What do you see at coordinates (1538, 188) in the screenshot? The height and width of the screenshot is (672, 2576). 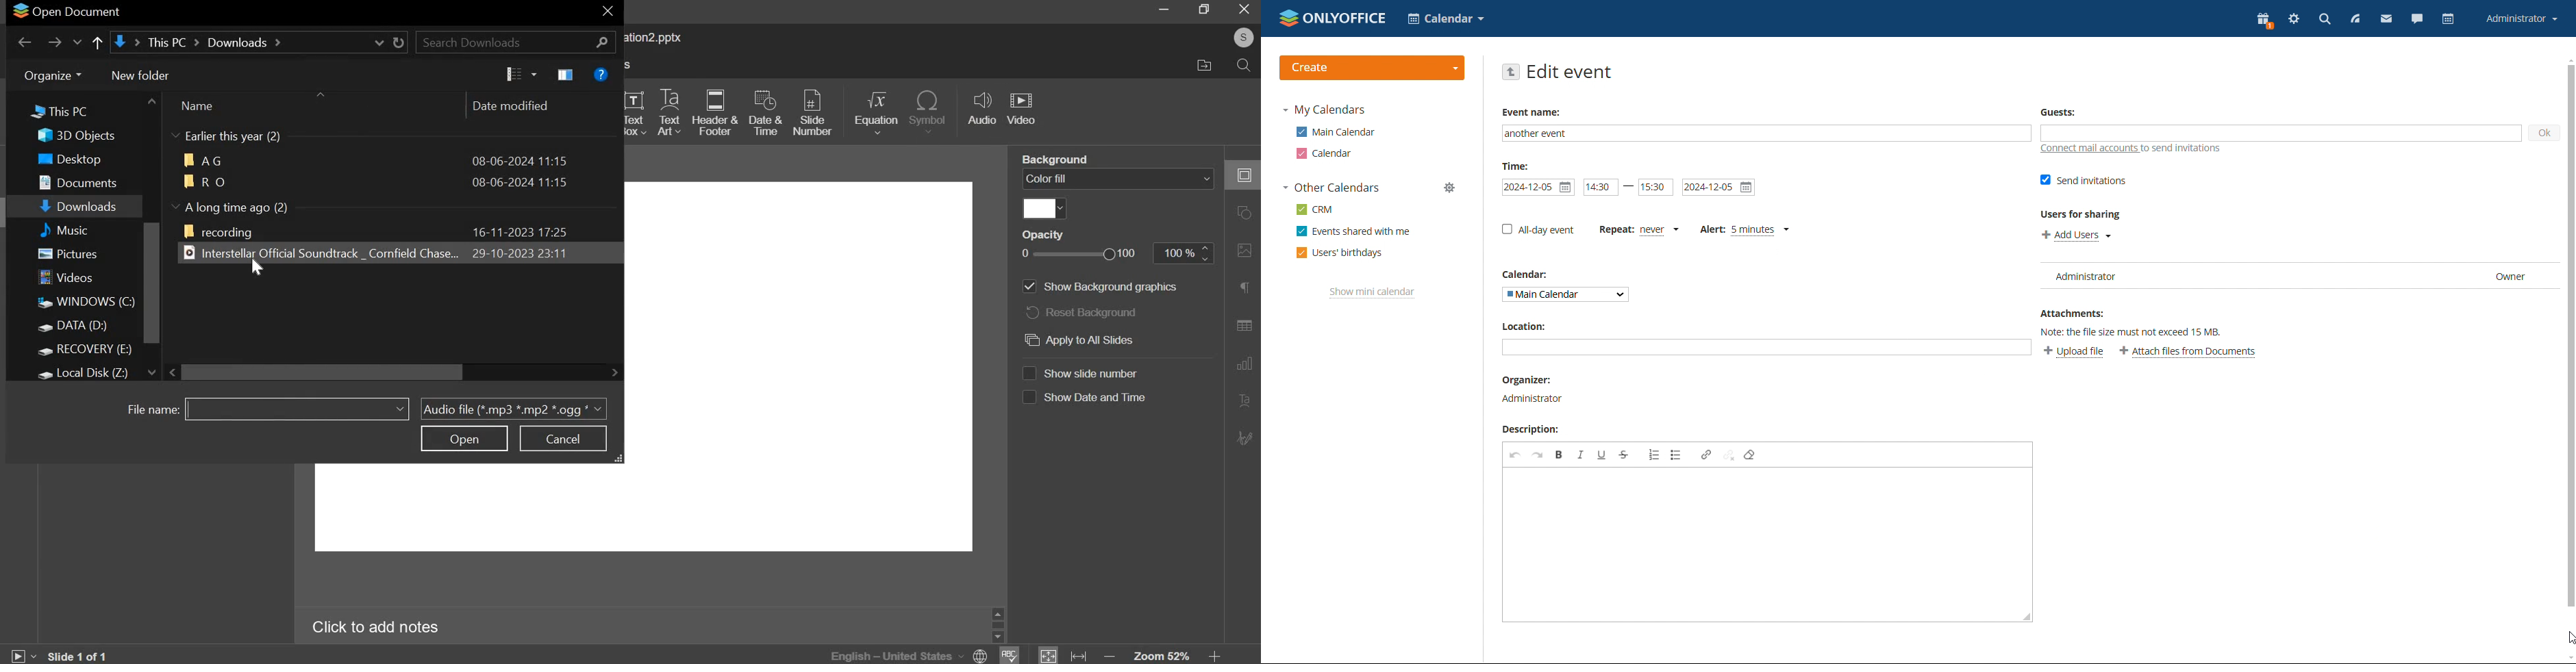 I see `start date` at bounding box center [1538, 188].